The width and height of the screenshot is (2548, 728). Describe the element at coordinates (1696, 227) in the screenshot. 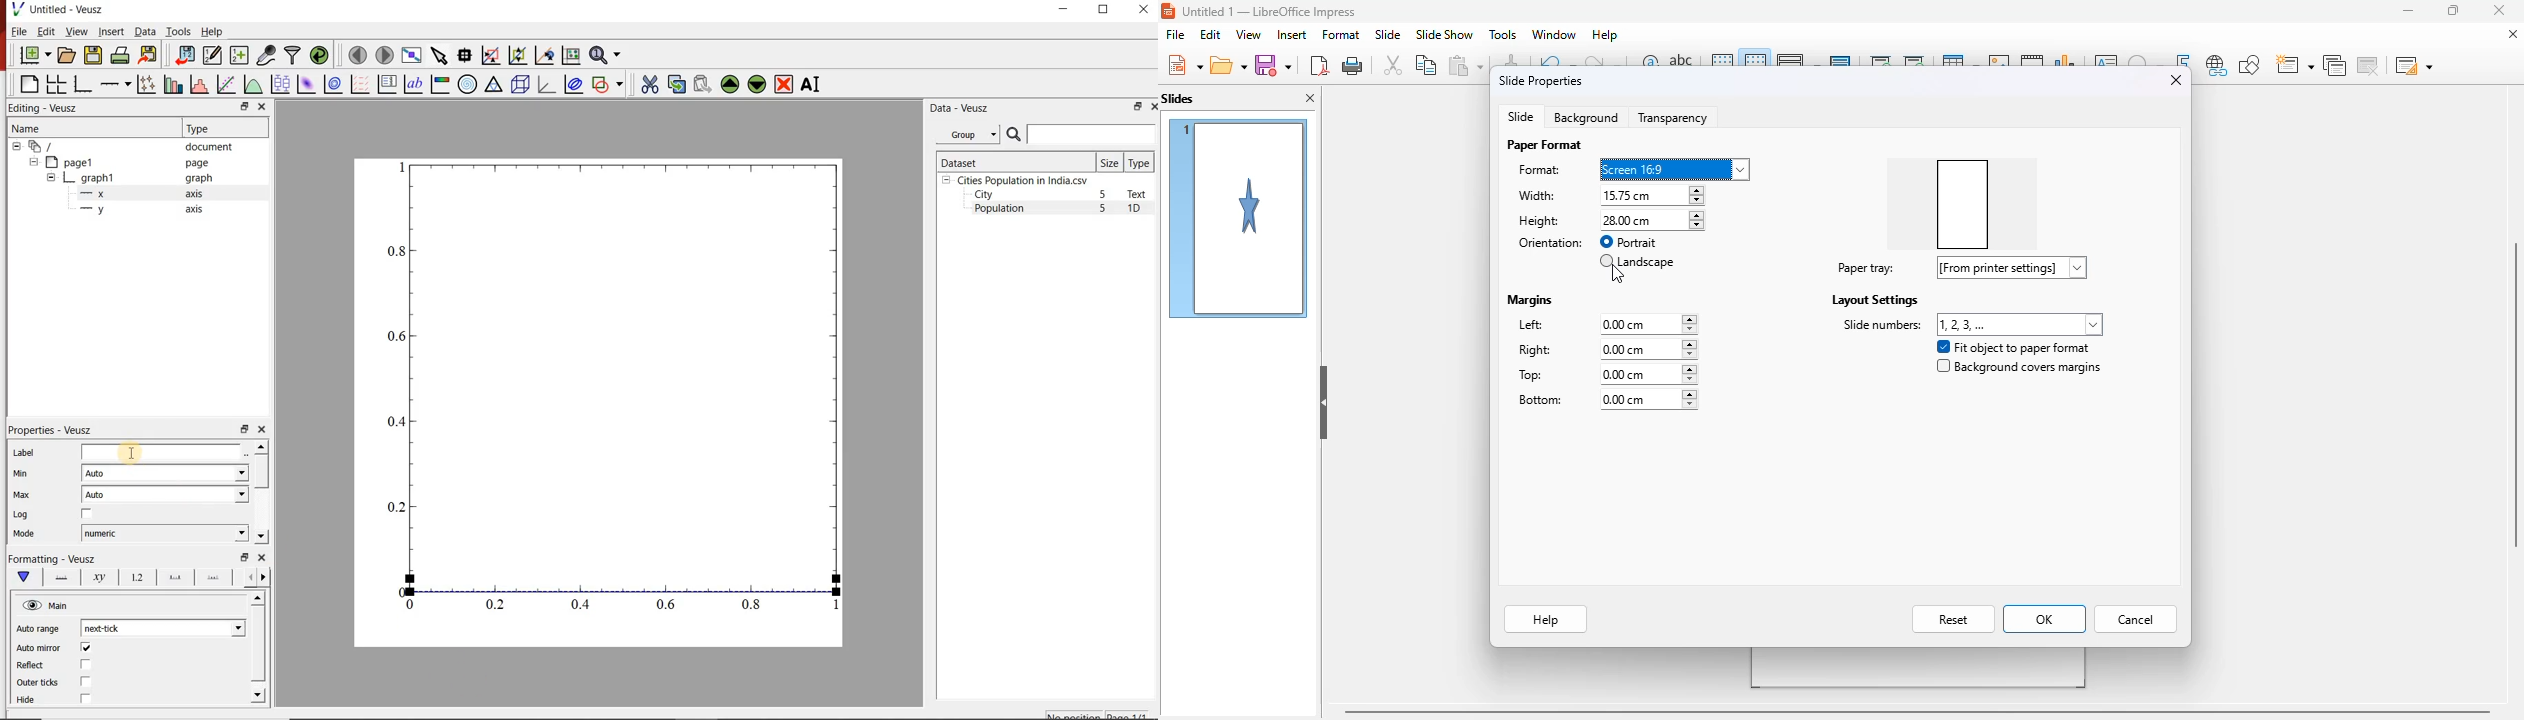

I see `decrease height` at that location.